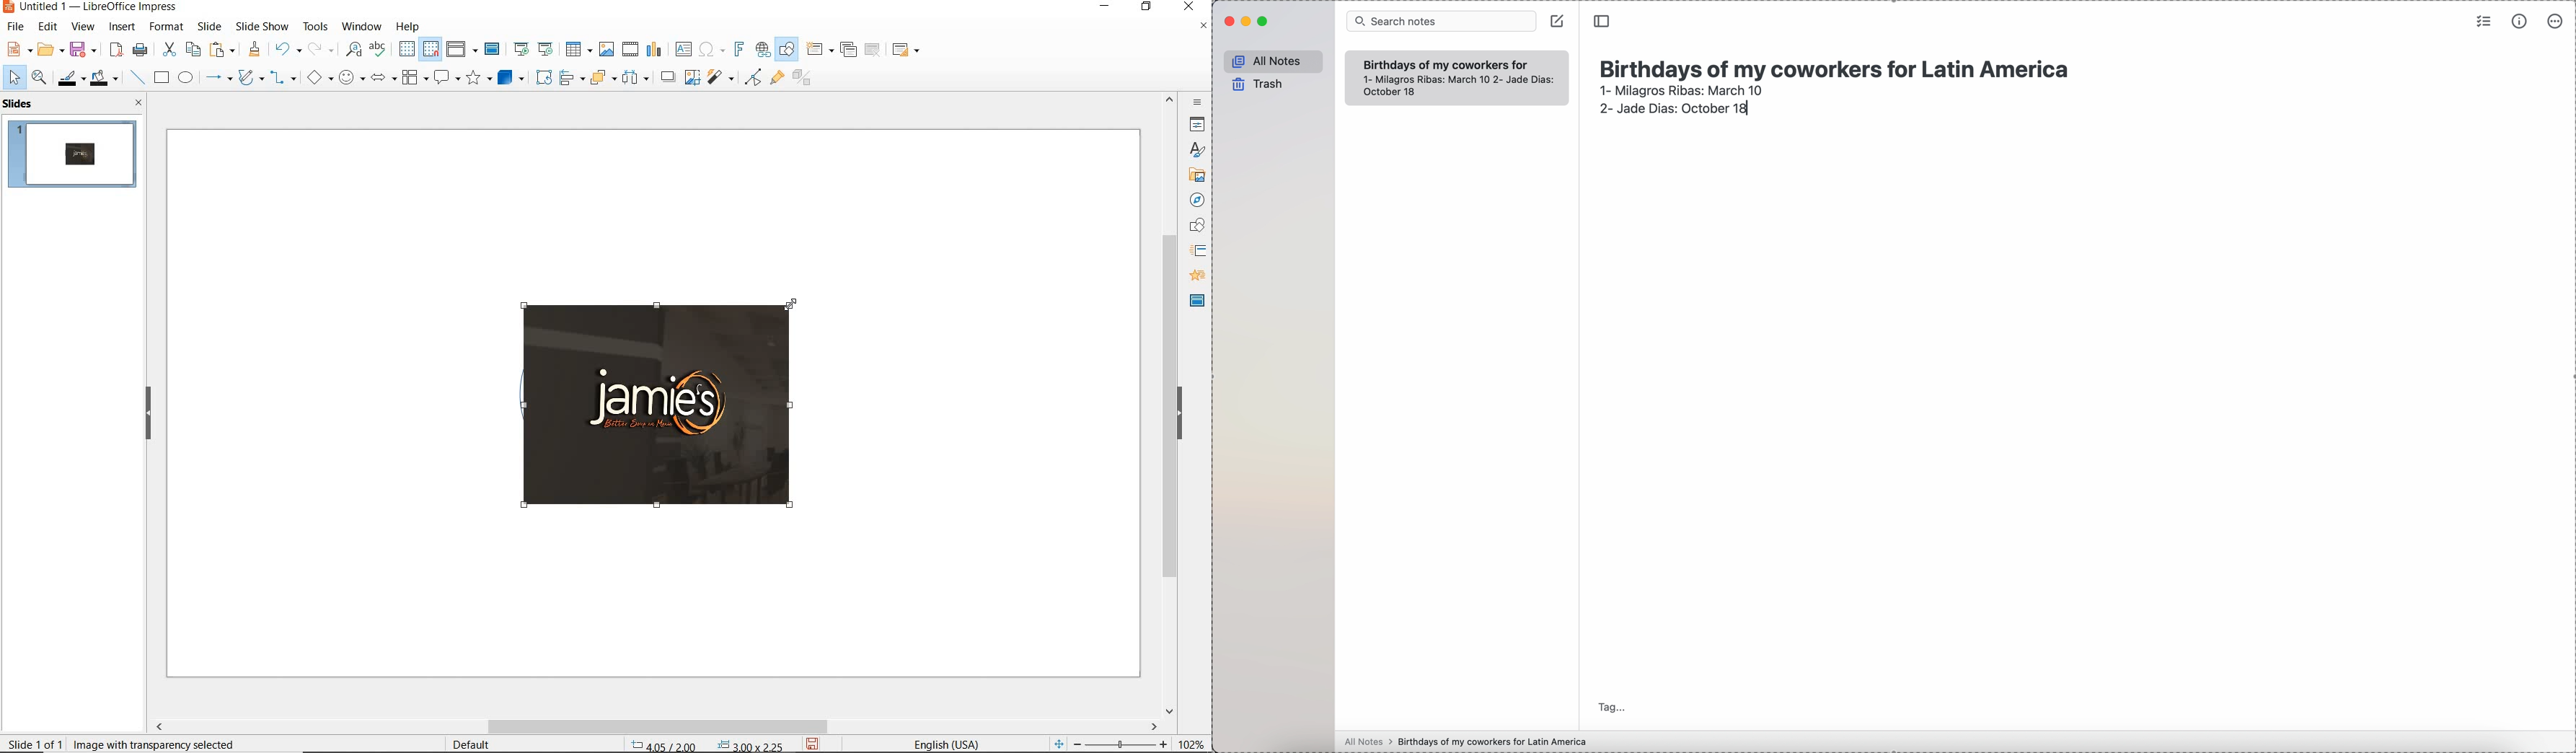 Image resolution: width=2576 pixels, height=756 pixels. I want to click on toggle extrusion, so click(806, 79).